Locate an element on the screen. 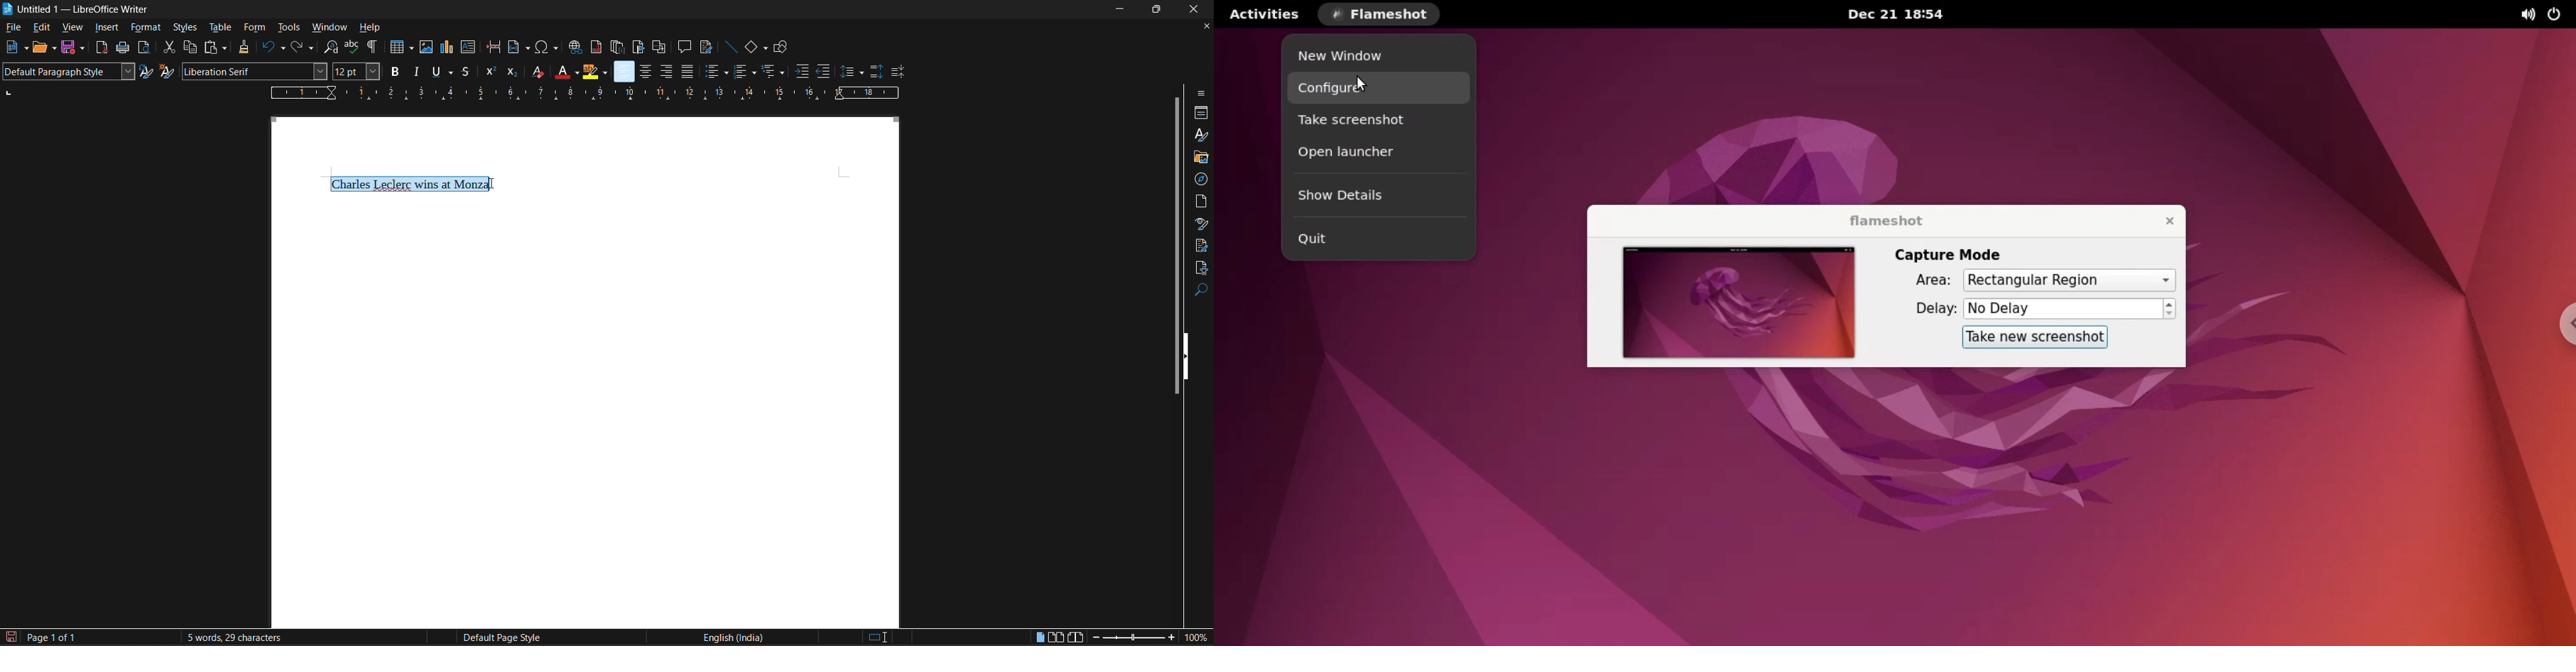 Image resolution: width=2576 pixels, height=672 pixels. increase paragraph spacing is located at coordinates (878, 72).